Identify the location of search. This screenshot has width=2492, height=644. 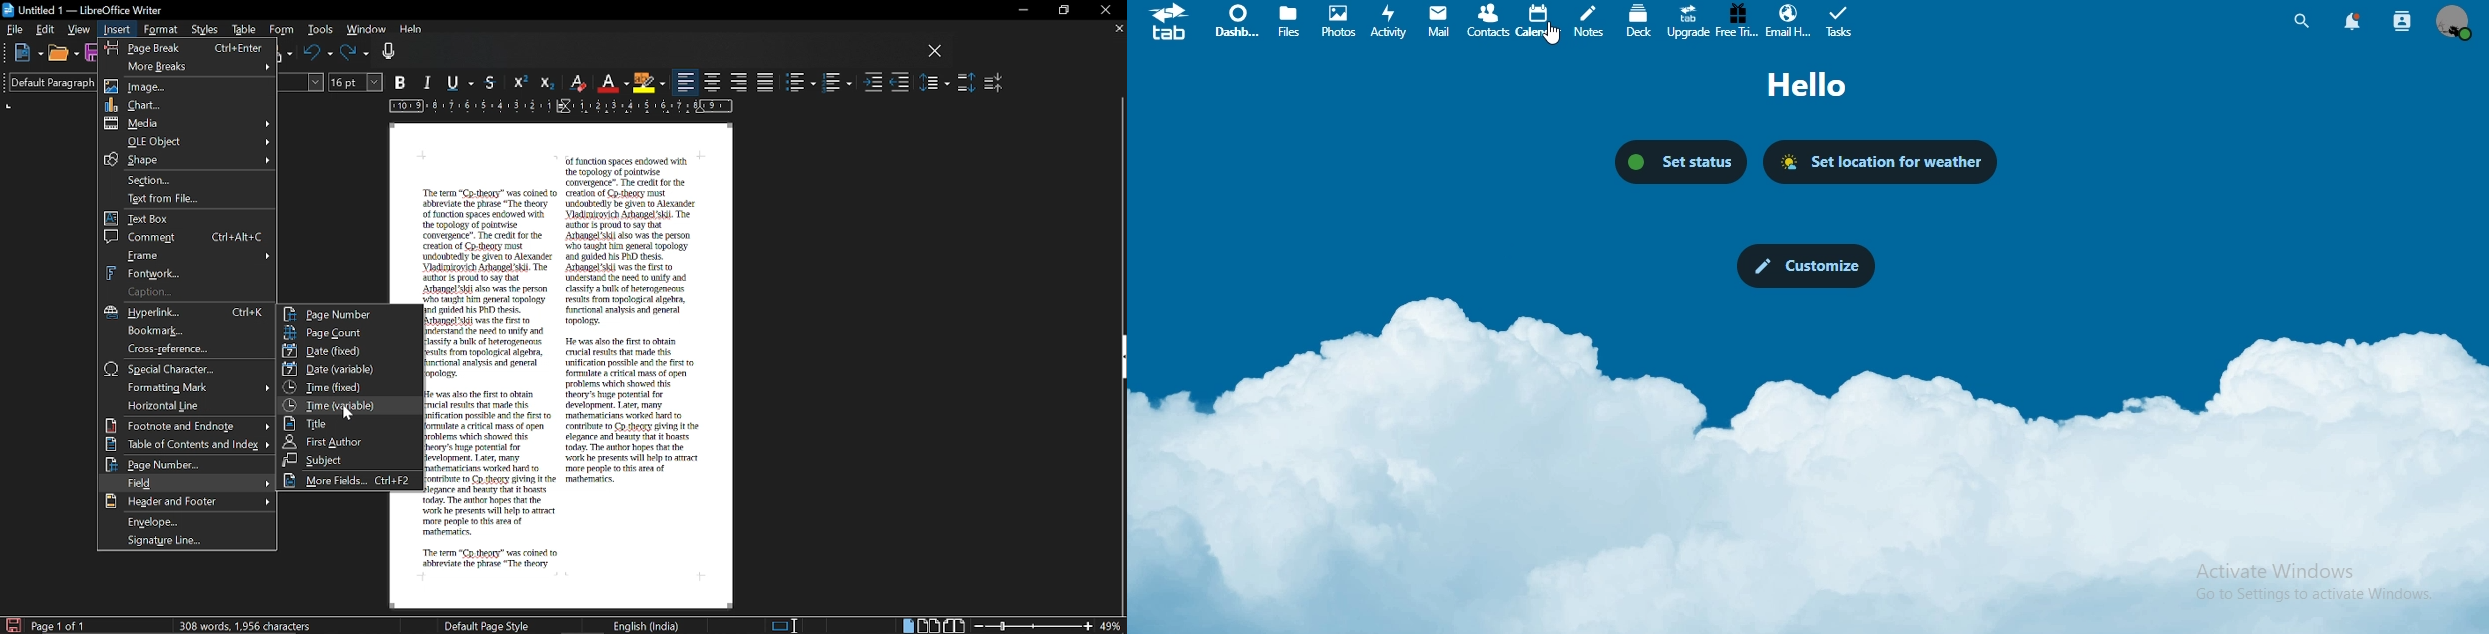
(2301, 21).